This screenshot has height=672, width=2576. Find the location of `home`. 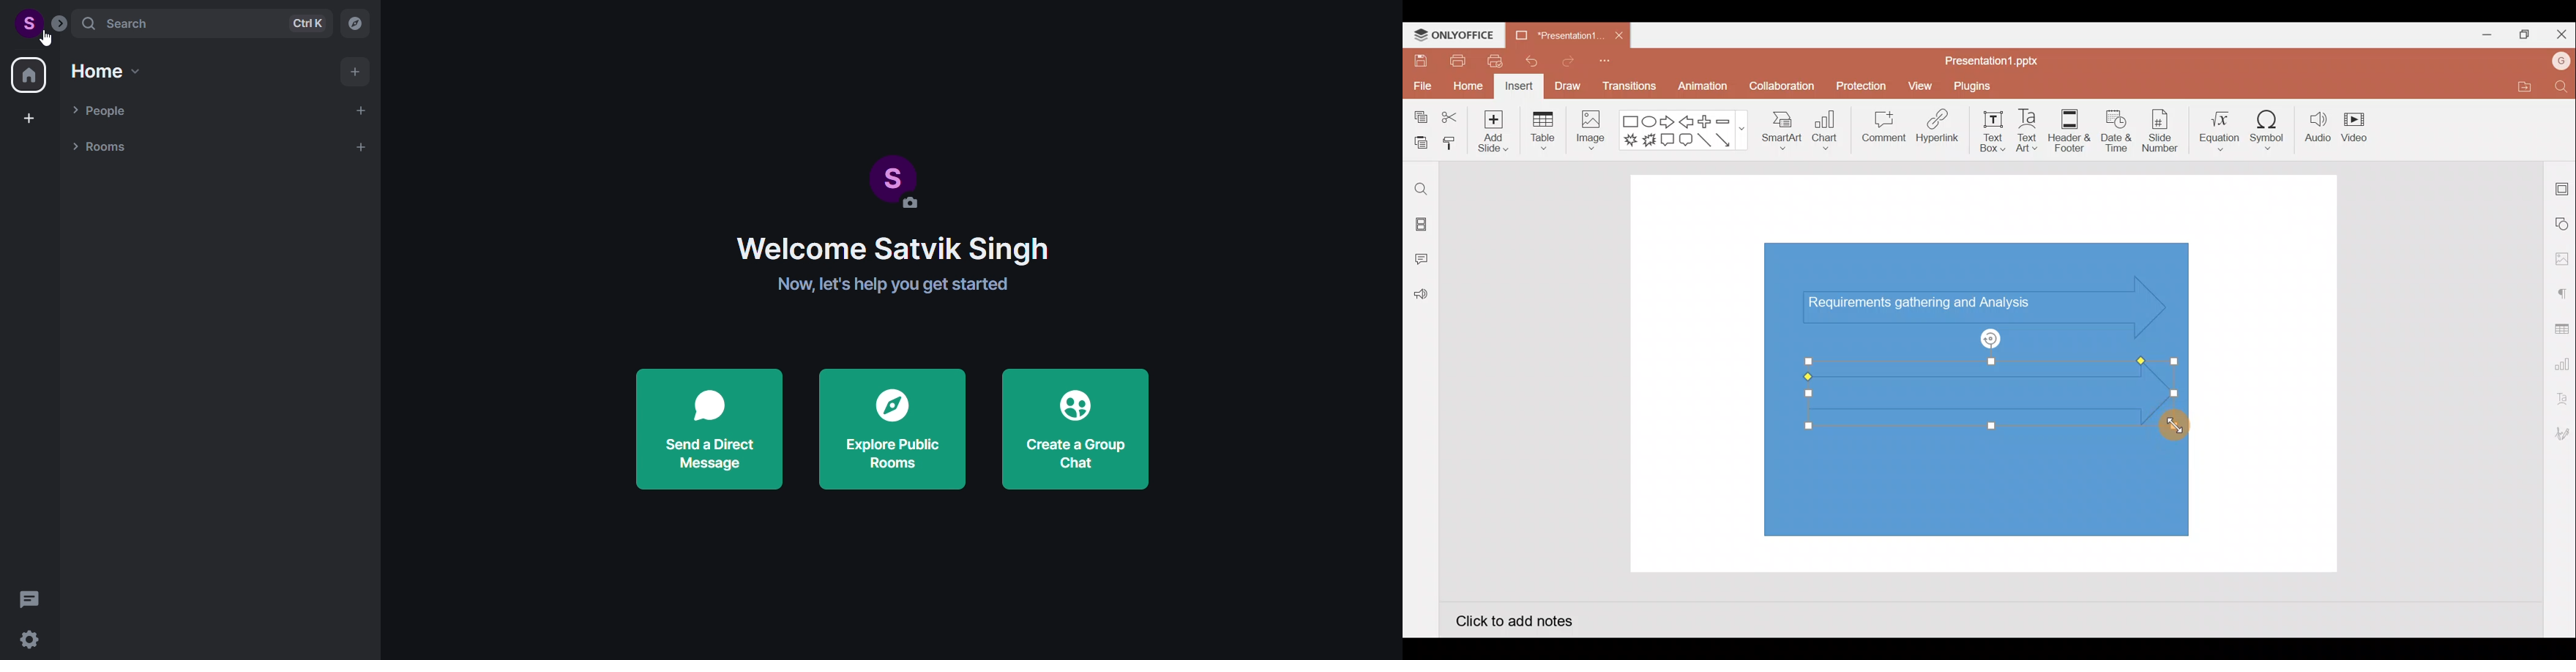

home is located at coordinates (107, 72).